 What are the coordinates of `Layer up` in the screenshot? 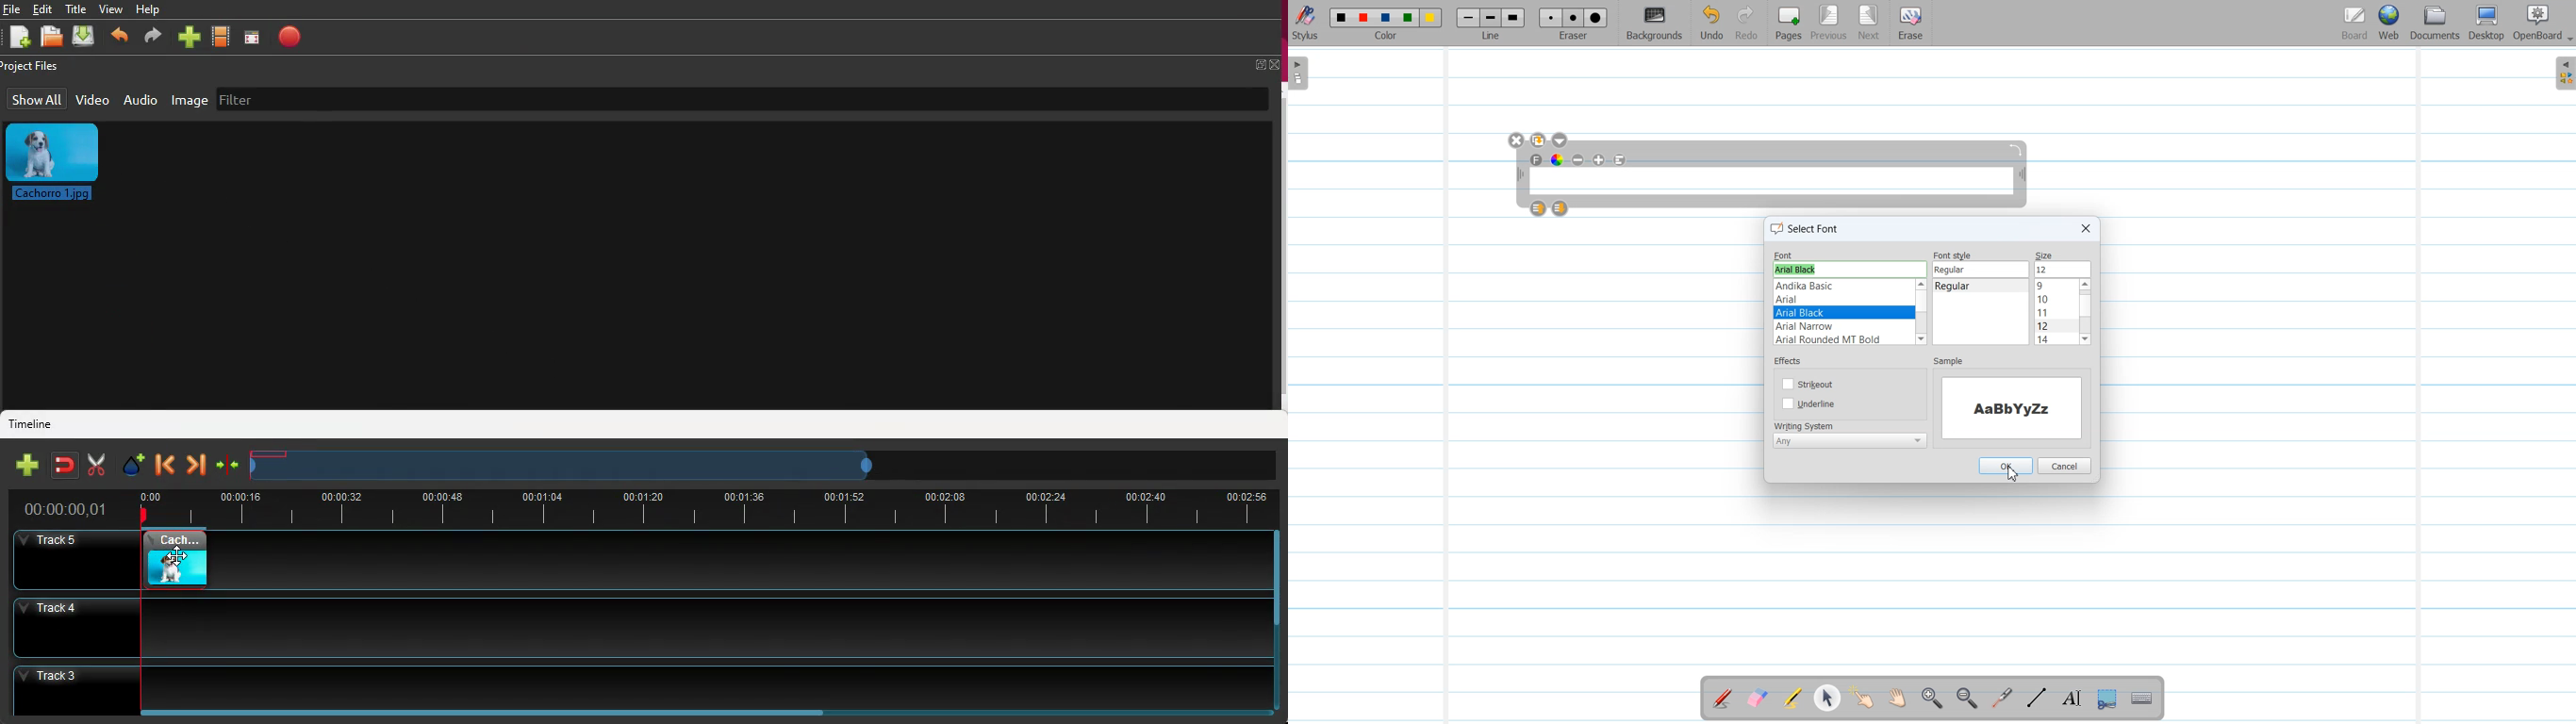 It's located at (1539, 208).